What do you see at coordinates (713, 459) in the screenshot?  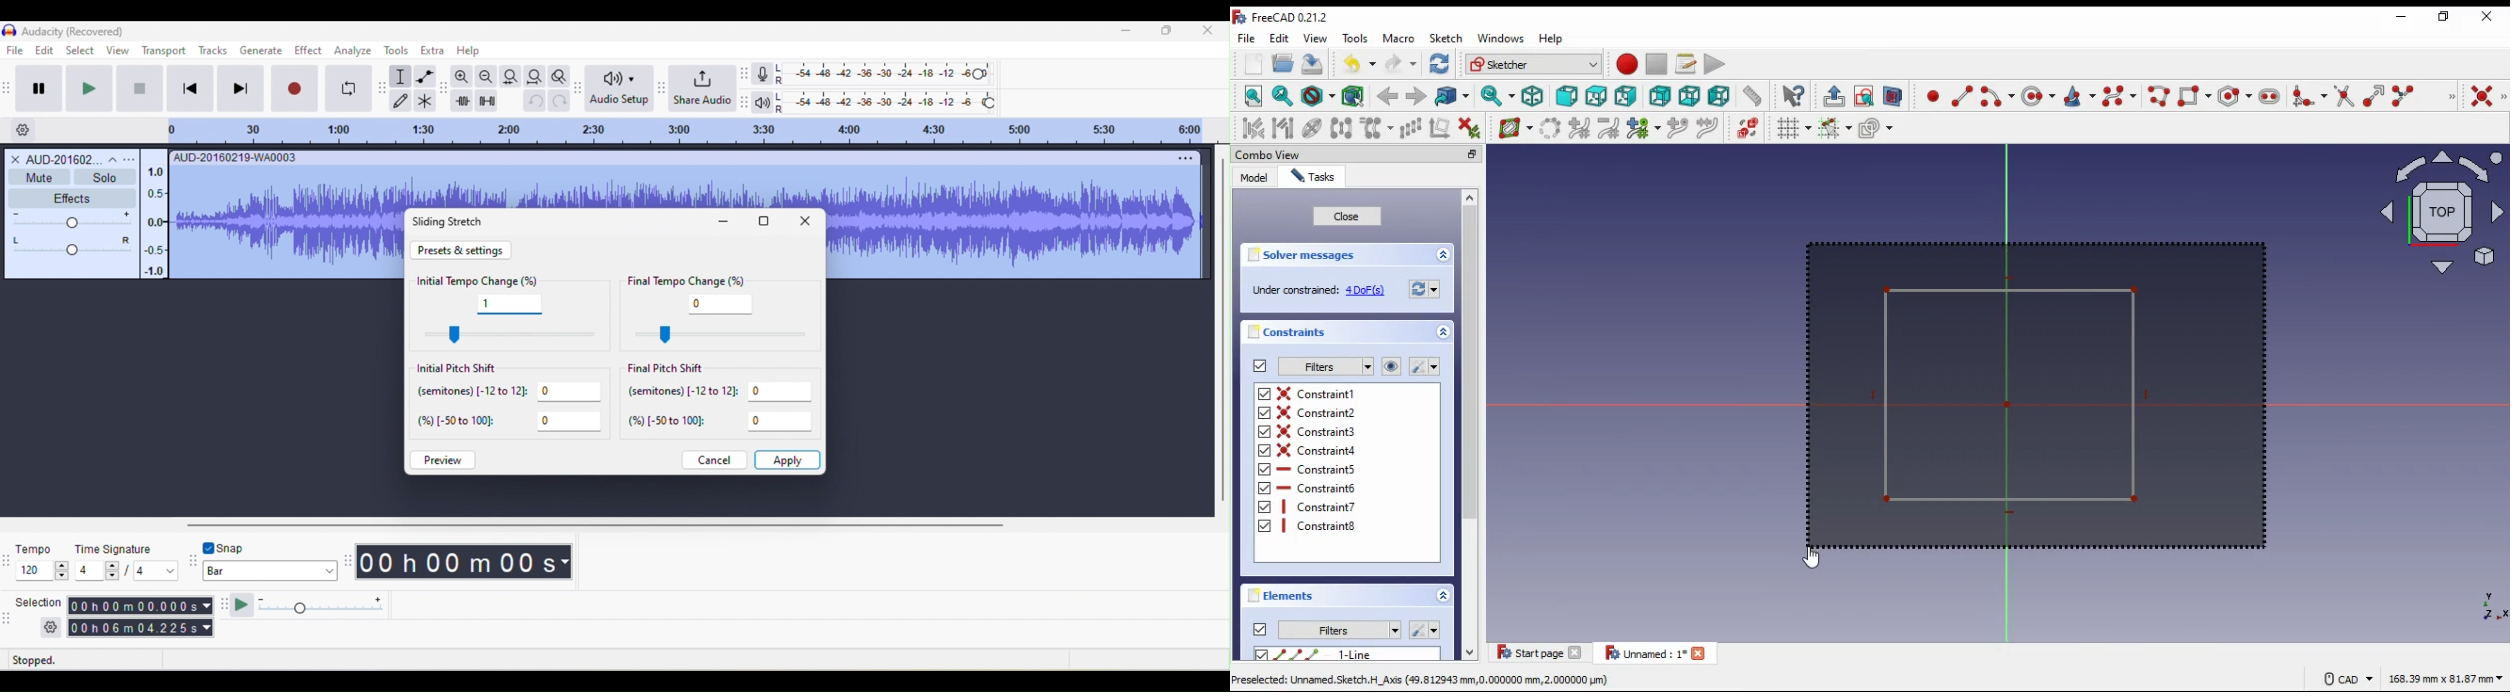 I see `cancel` at bounding box center [713, 459].